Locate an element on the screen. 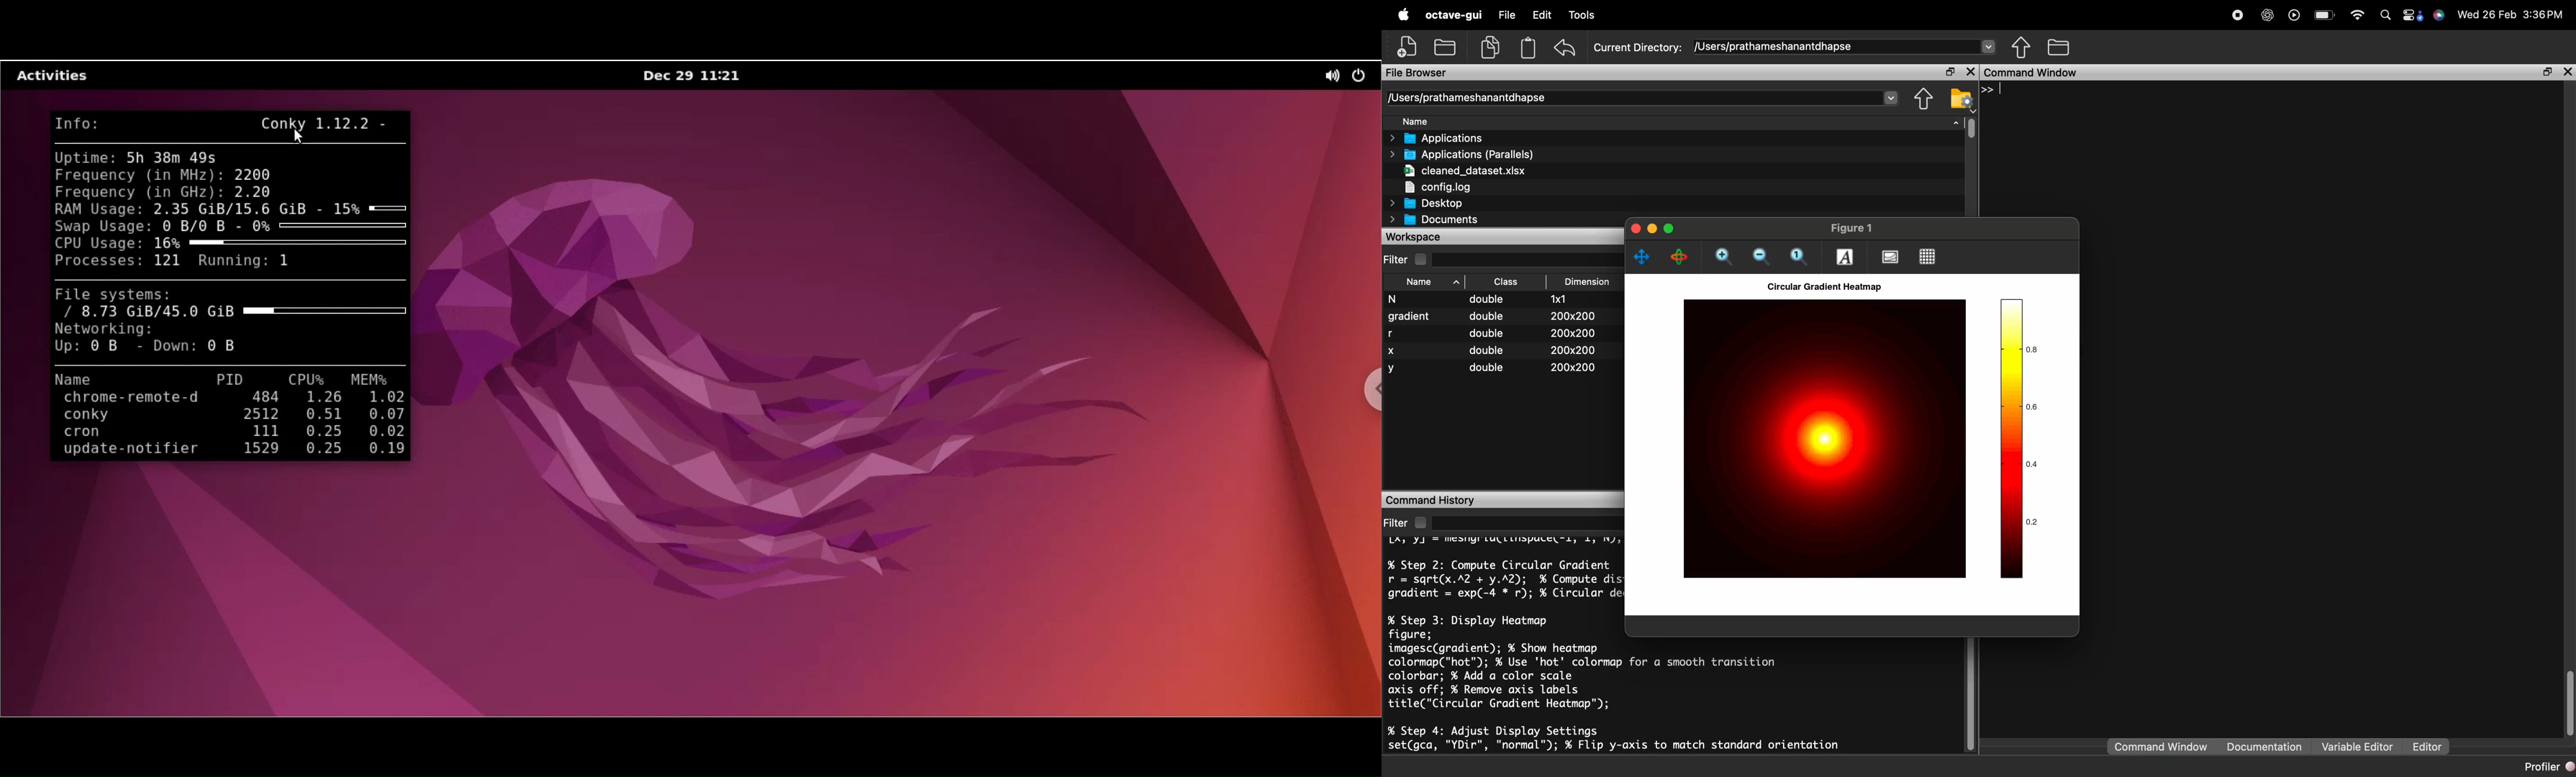  pan is located at coordinates (1642, 258).